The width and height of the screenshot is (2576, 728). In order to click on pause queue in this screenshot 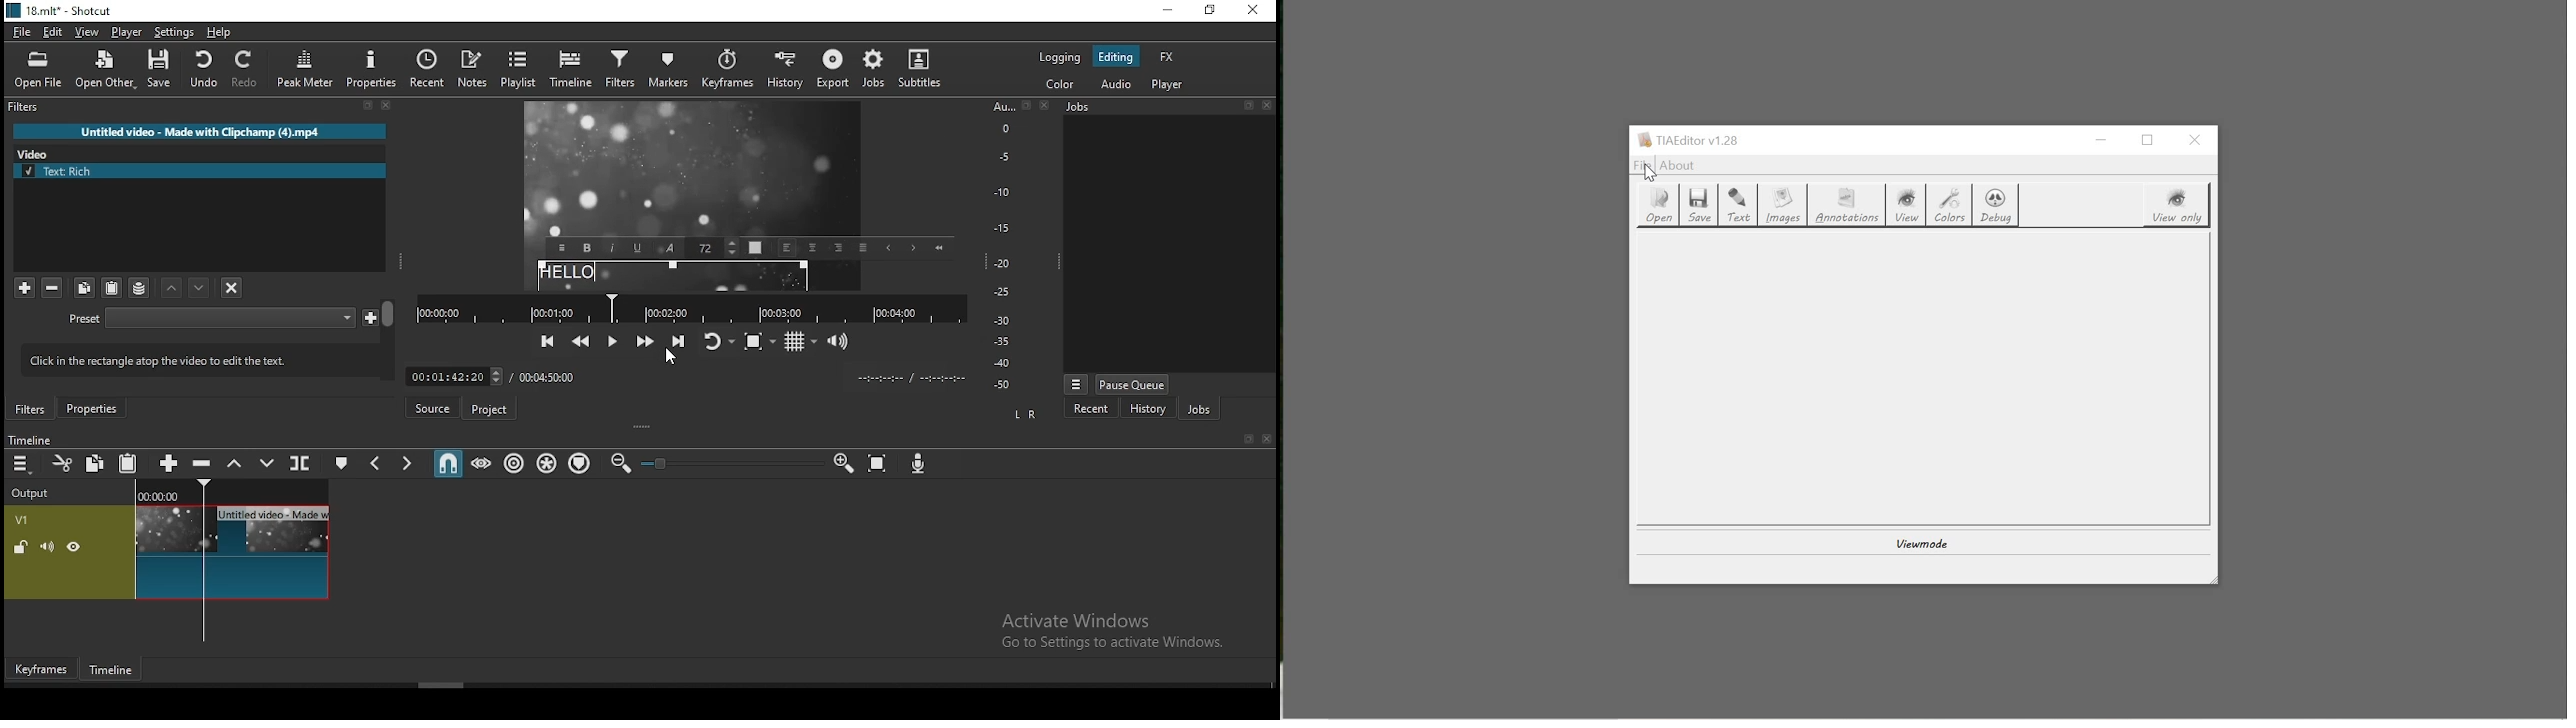, I will do `click(1133, 384)`.